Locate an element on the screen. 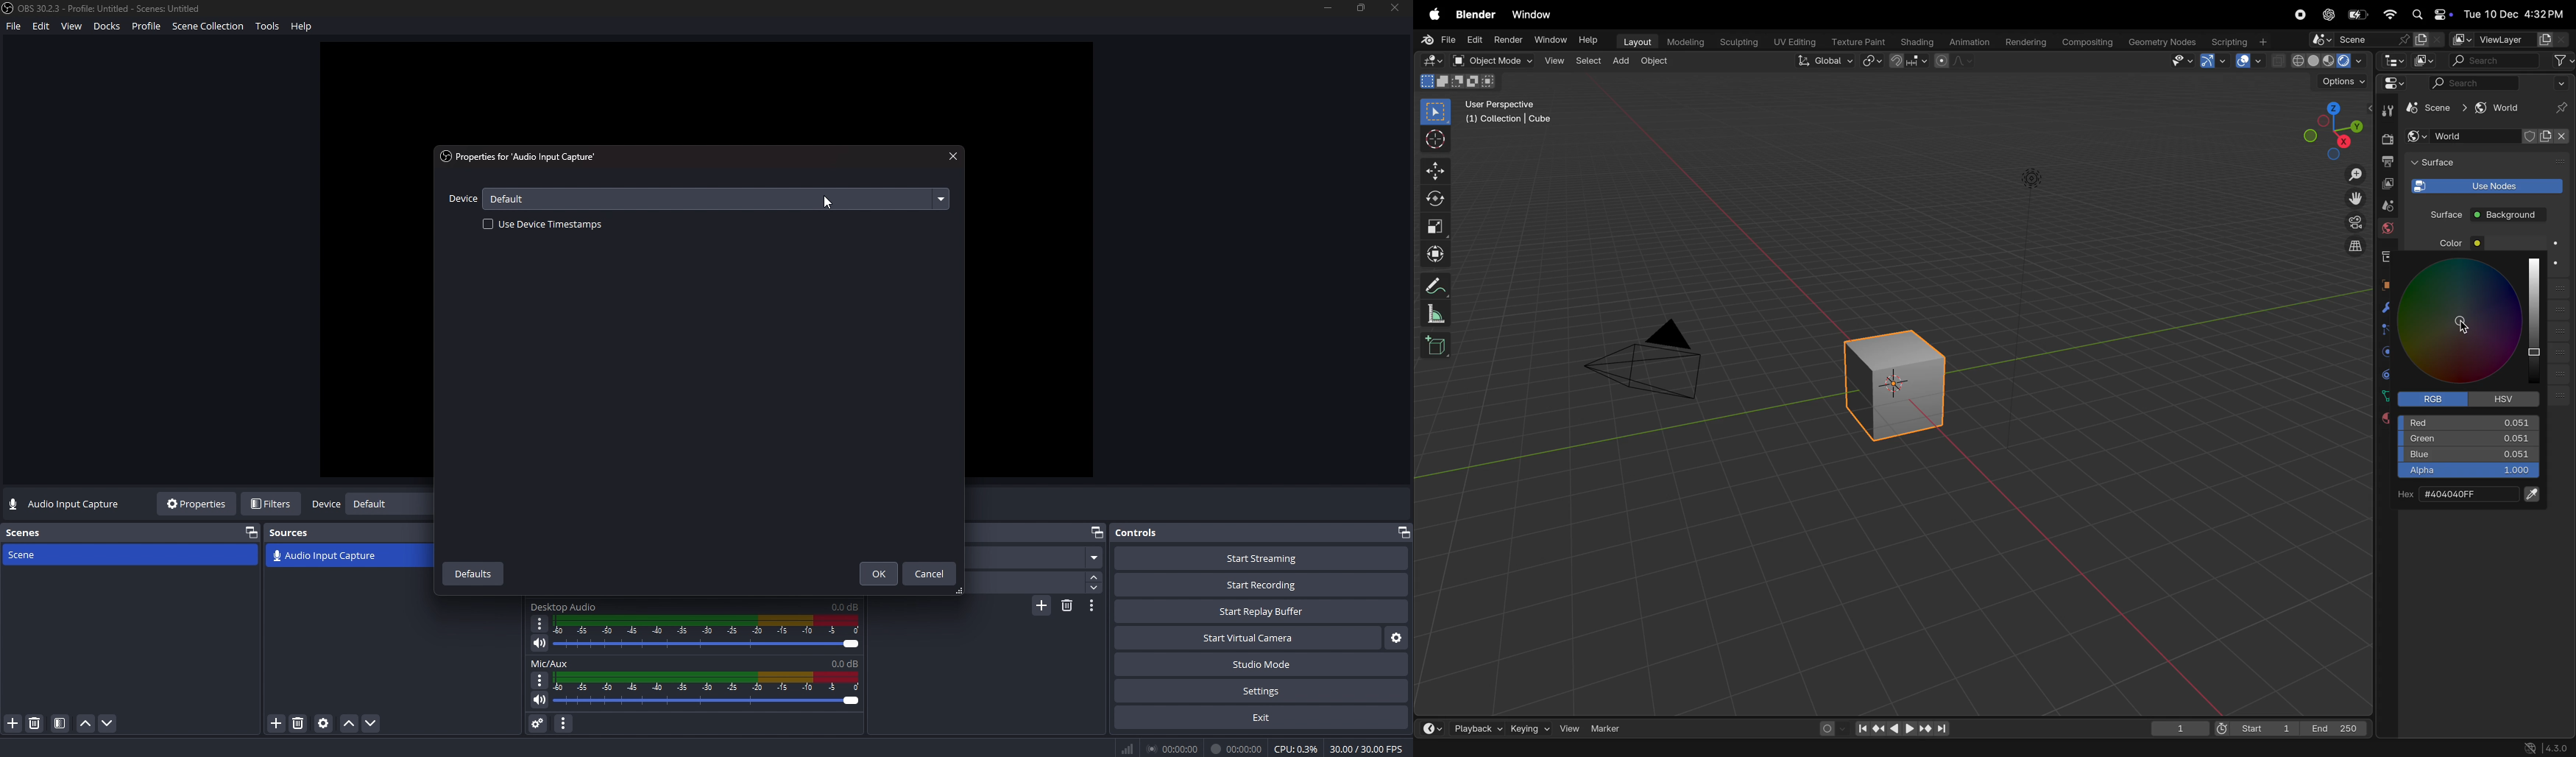  zoom is located at coordinates (2350, 174).